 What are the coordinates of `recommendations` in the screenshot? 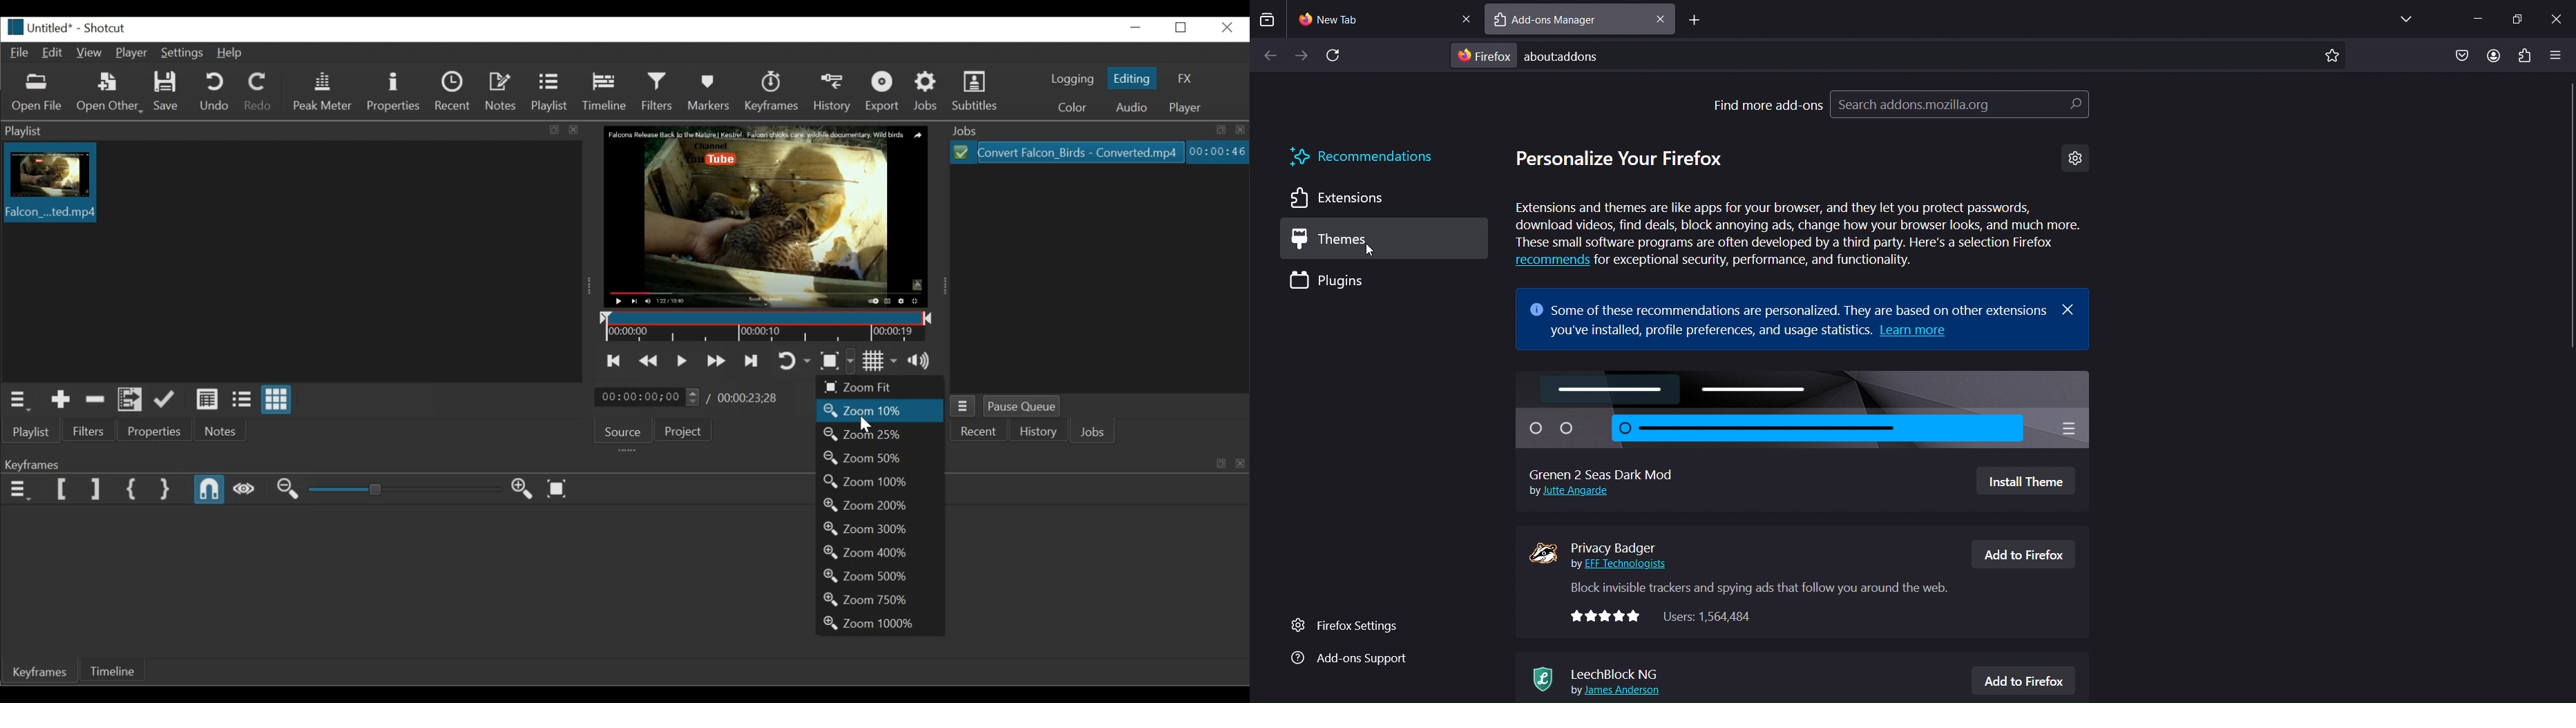 It's located at (1362, 157).